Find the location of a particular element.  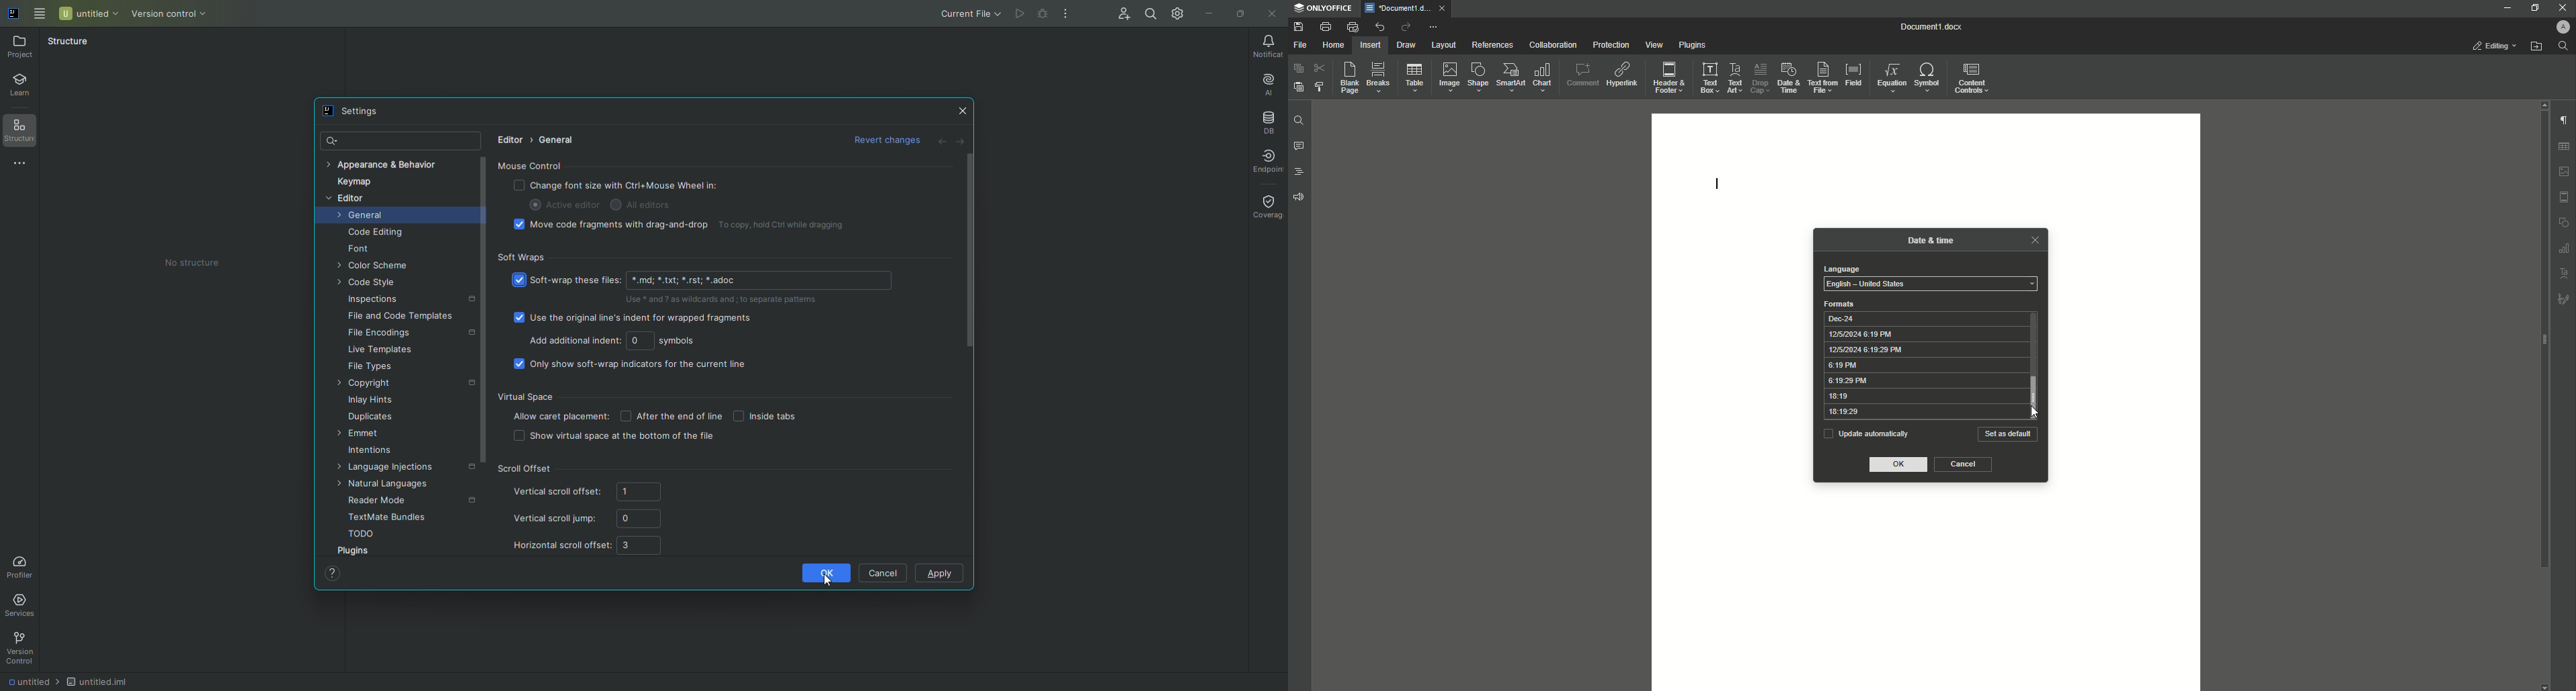

Endpoint is located at coordinates (1262, 160).